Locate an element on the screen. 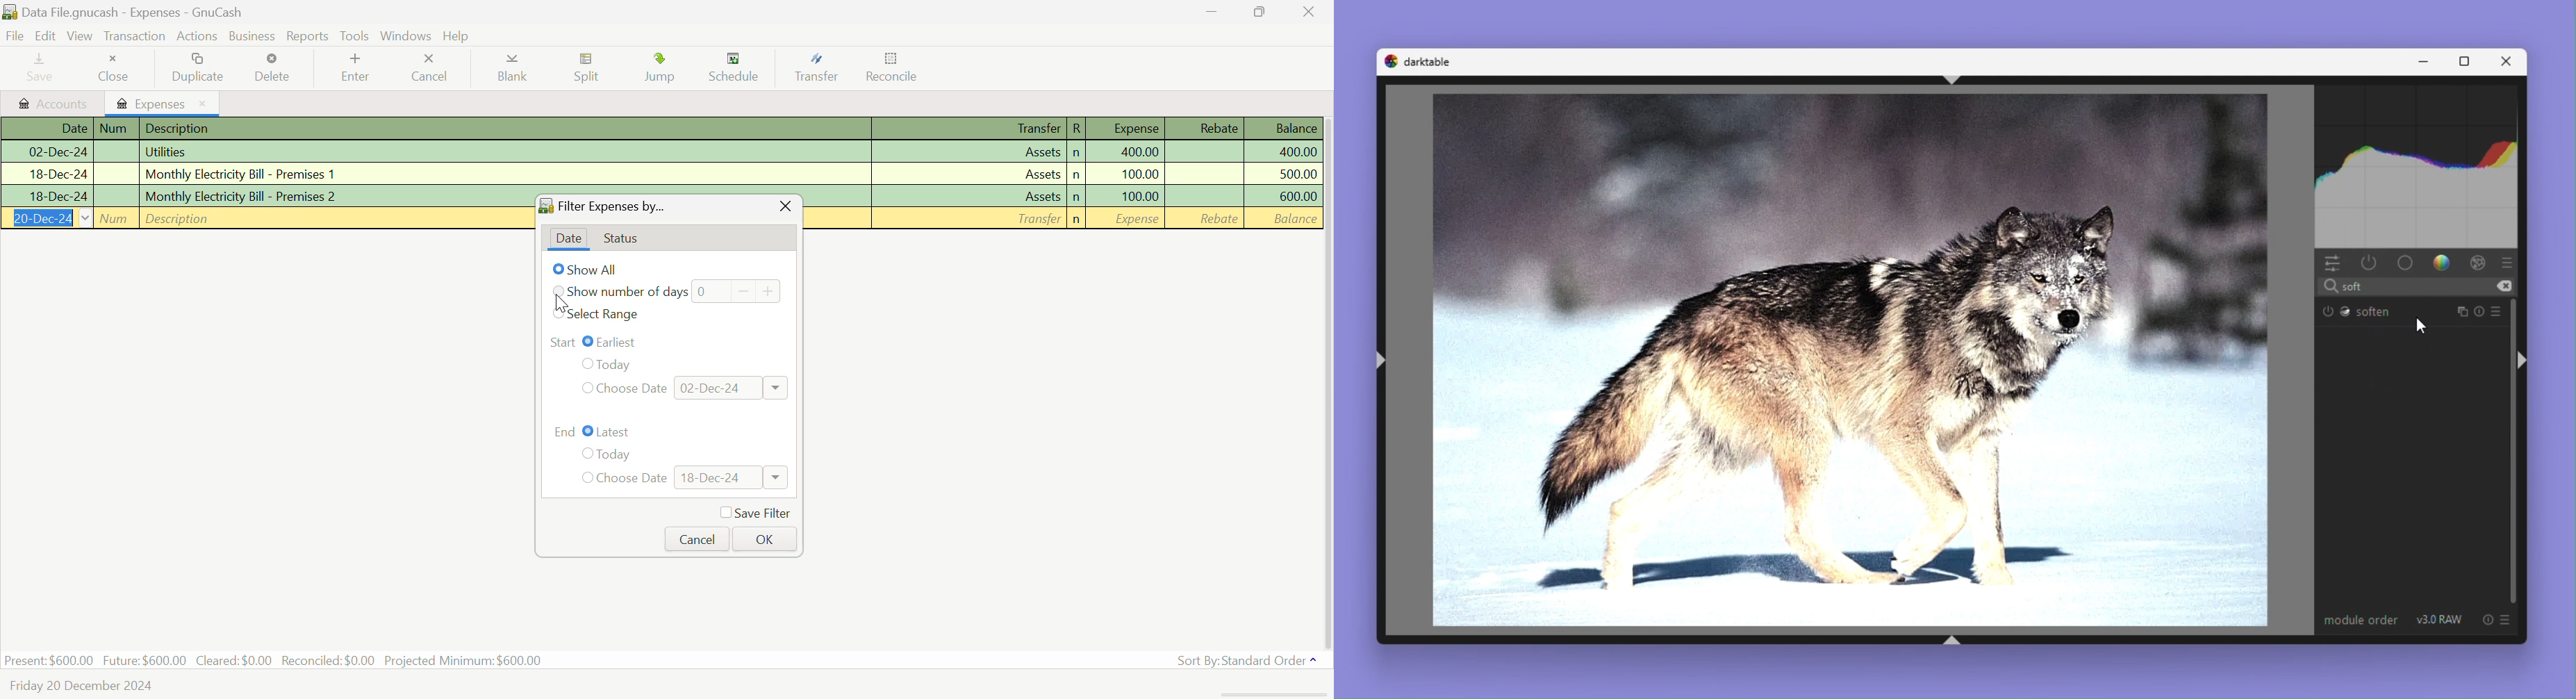 The width and height of the screenshot is (2576, 700). Rebate is located at coordinates (1204, 173).